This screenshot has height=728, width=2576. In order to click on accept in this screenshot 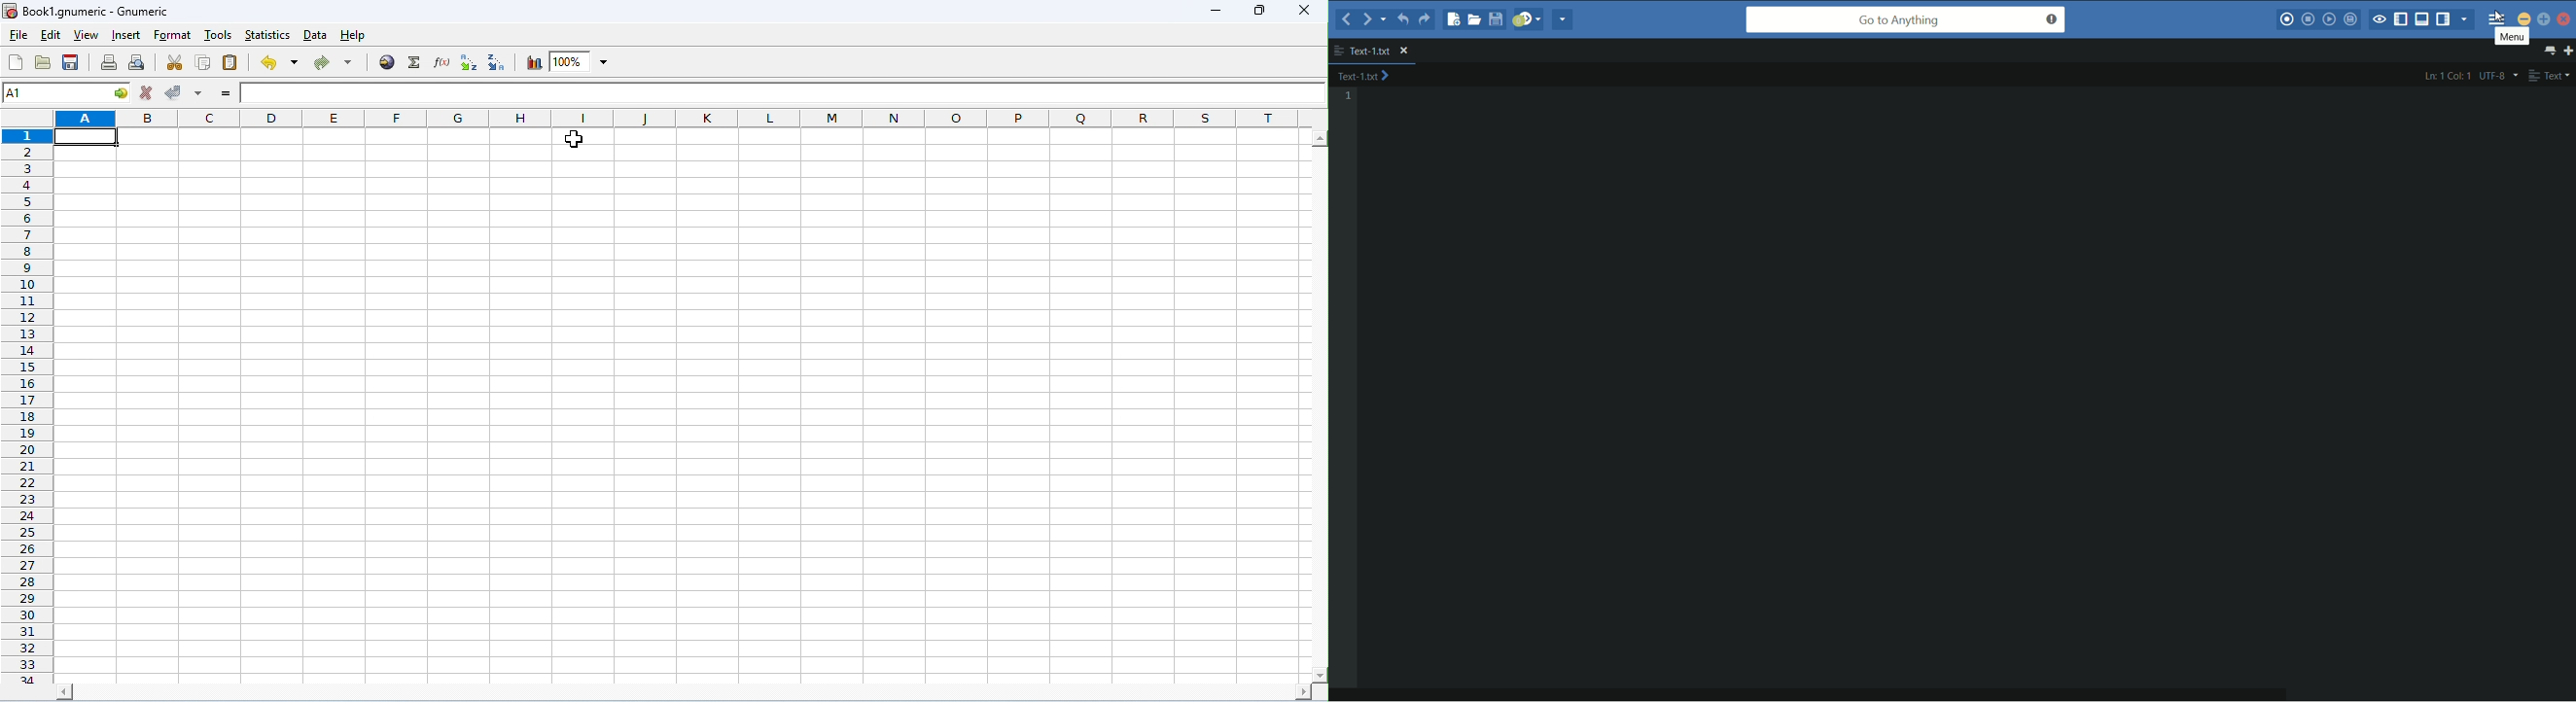, I will do `click(176, 93)`.